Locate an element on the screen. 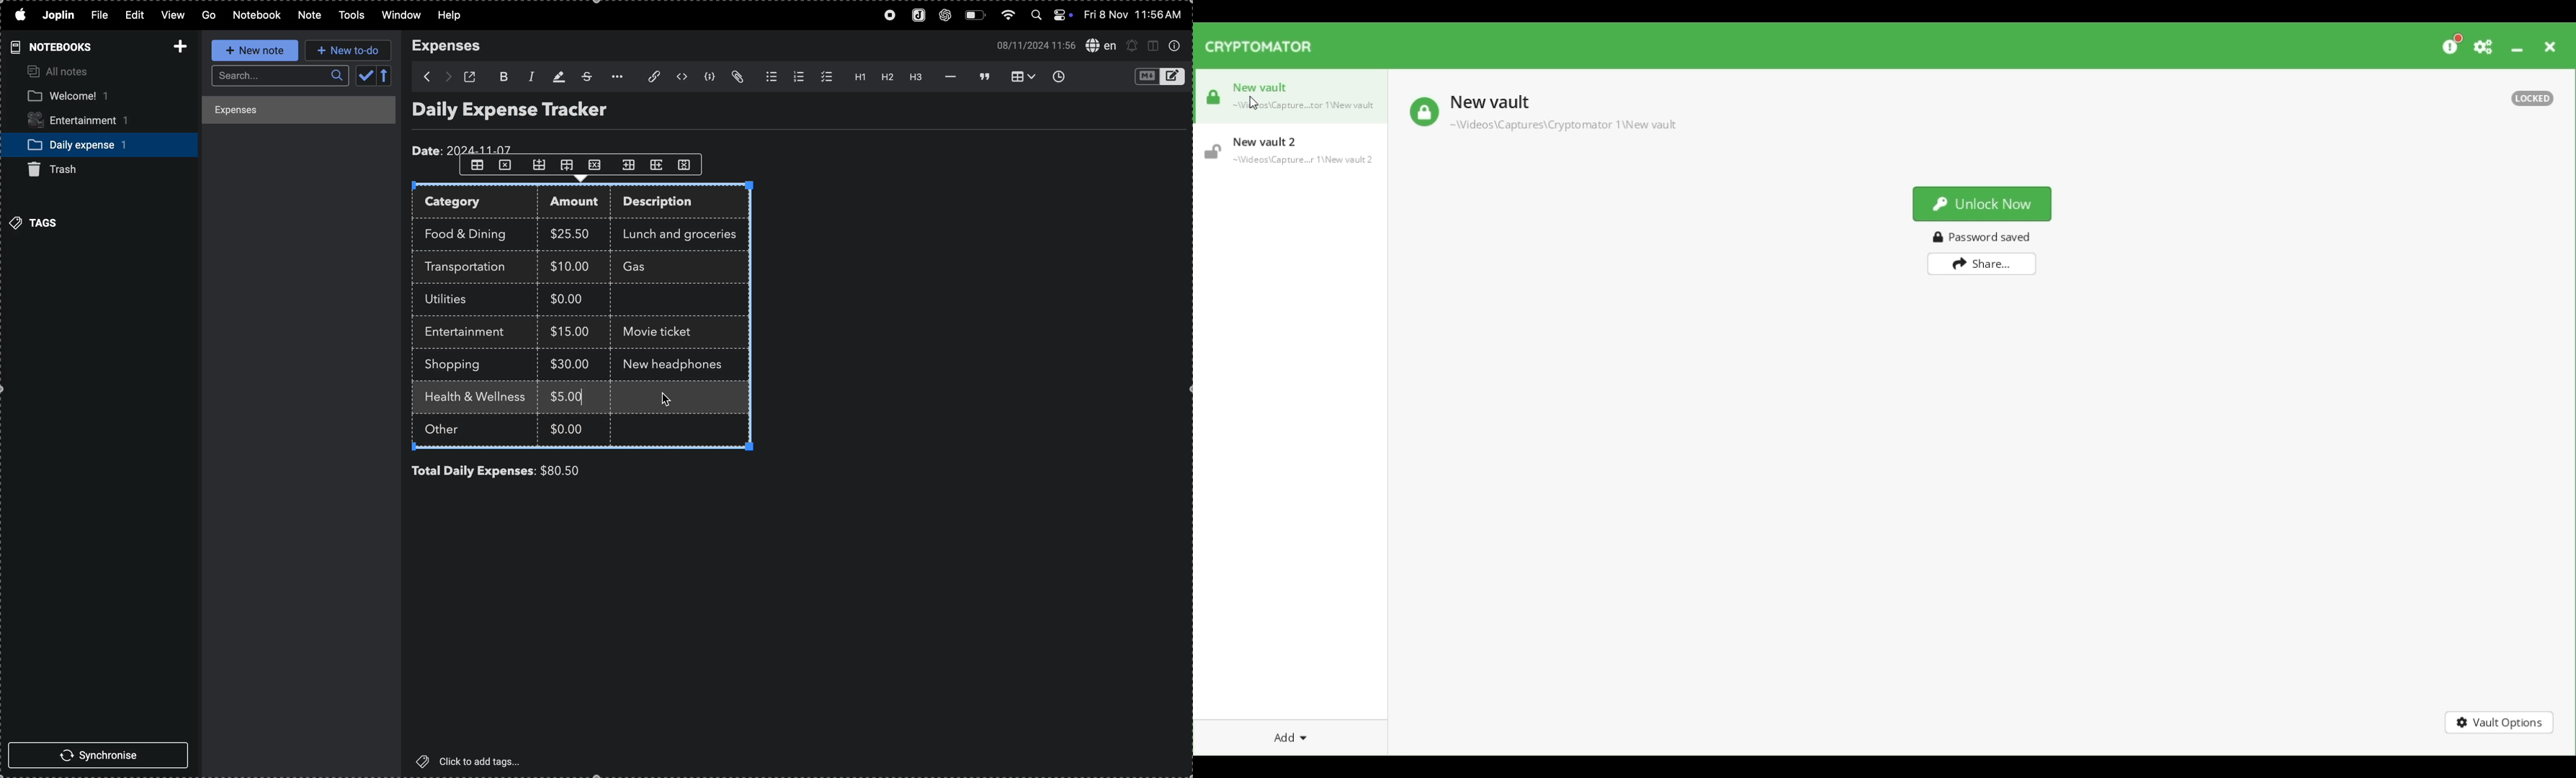  category is located at coordinates (477, 203).